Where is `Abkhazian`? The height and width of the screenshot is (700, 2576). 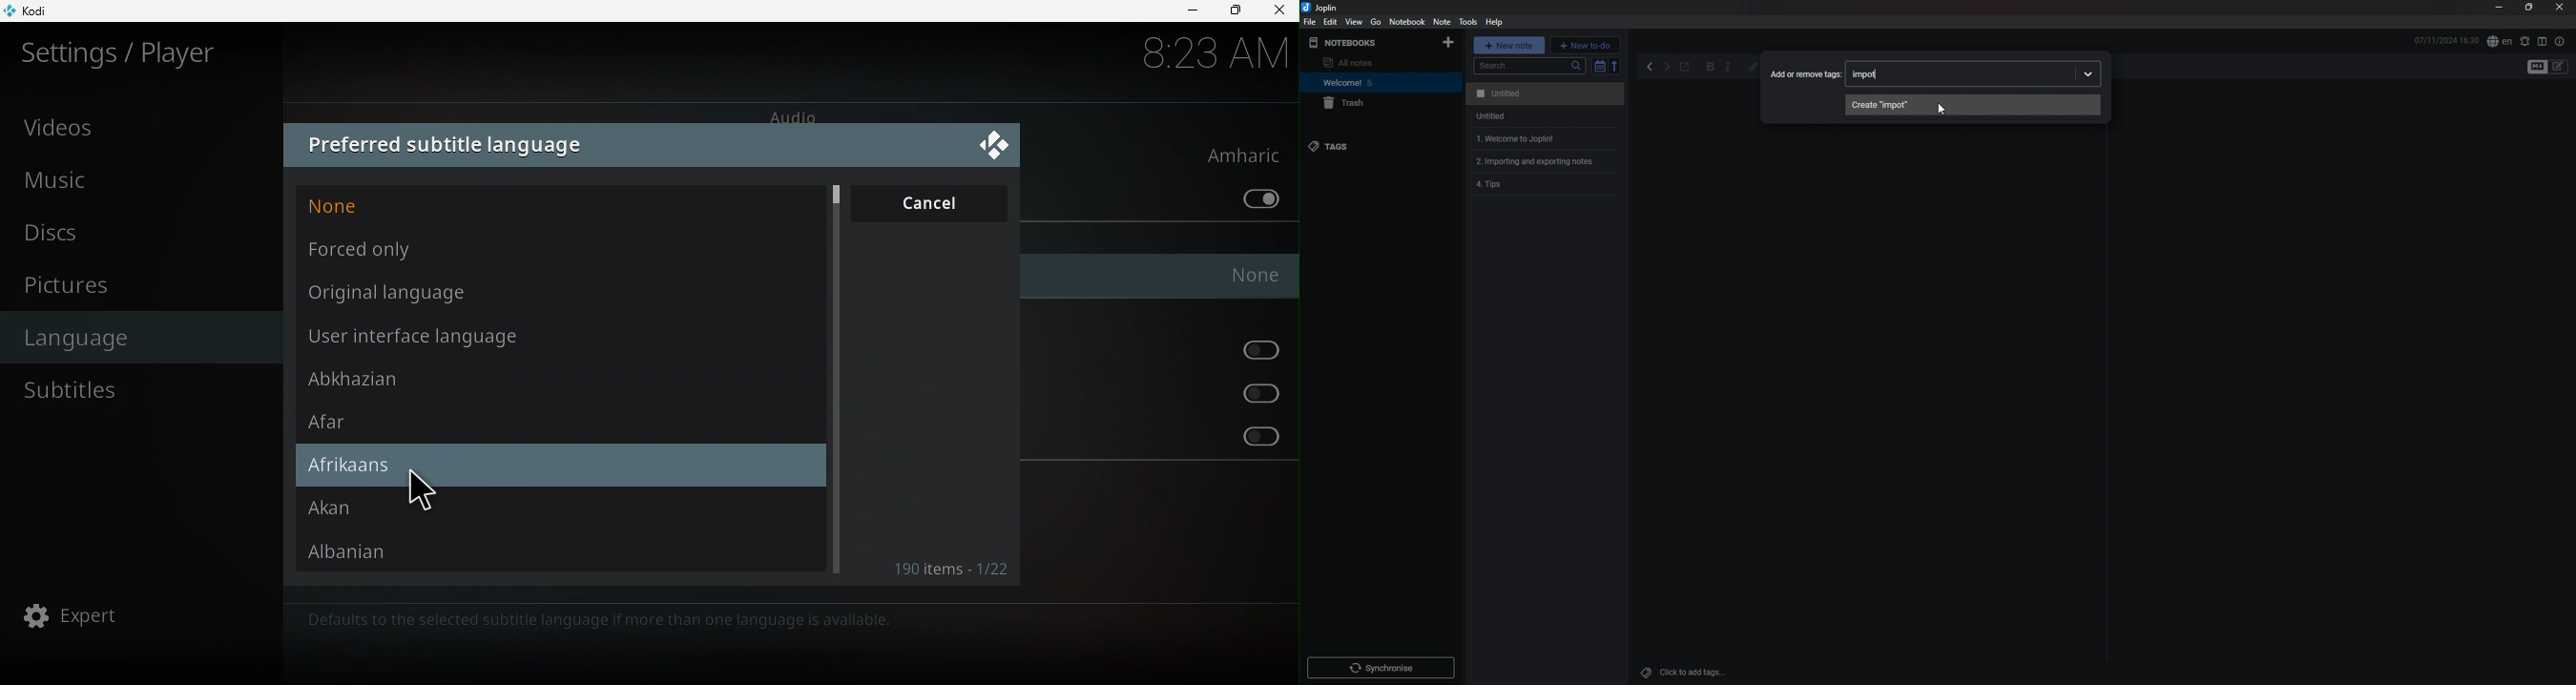
Abkhazian is located at coordinates (551, 381).